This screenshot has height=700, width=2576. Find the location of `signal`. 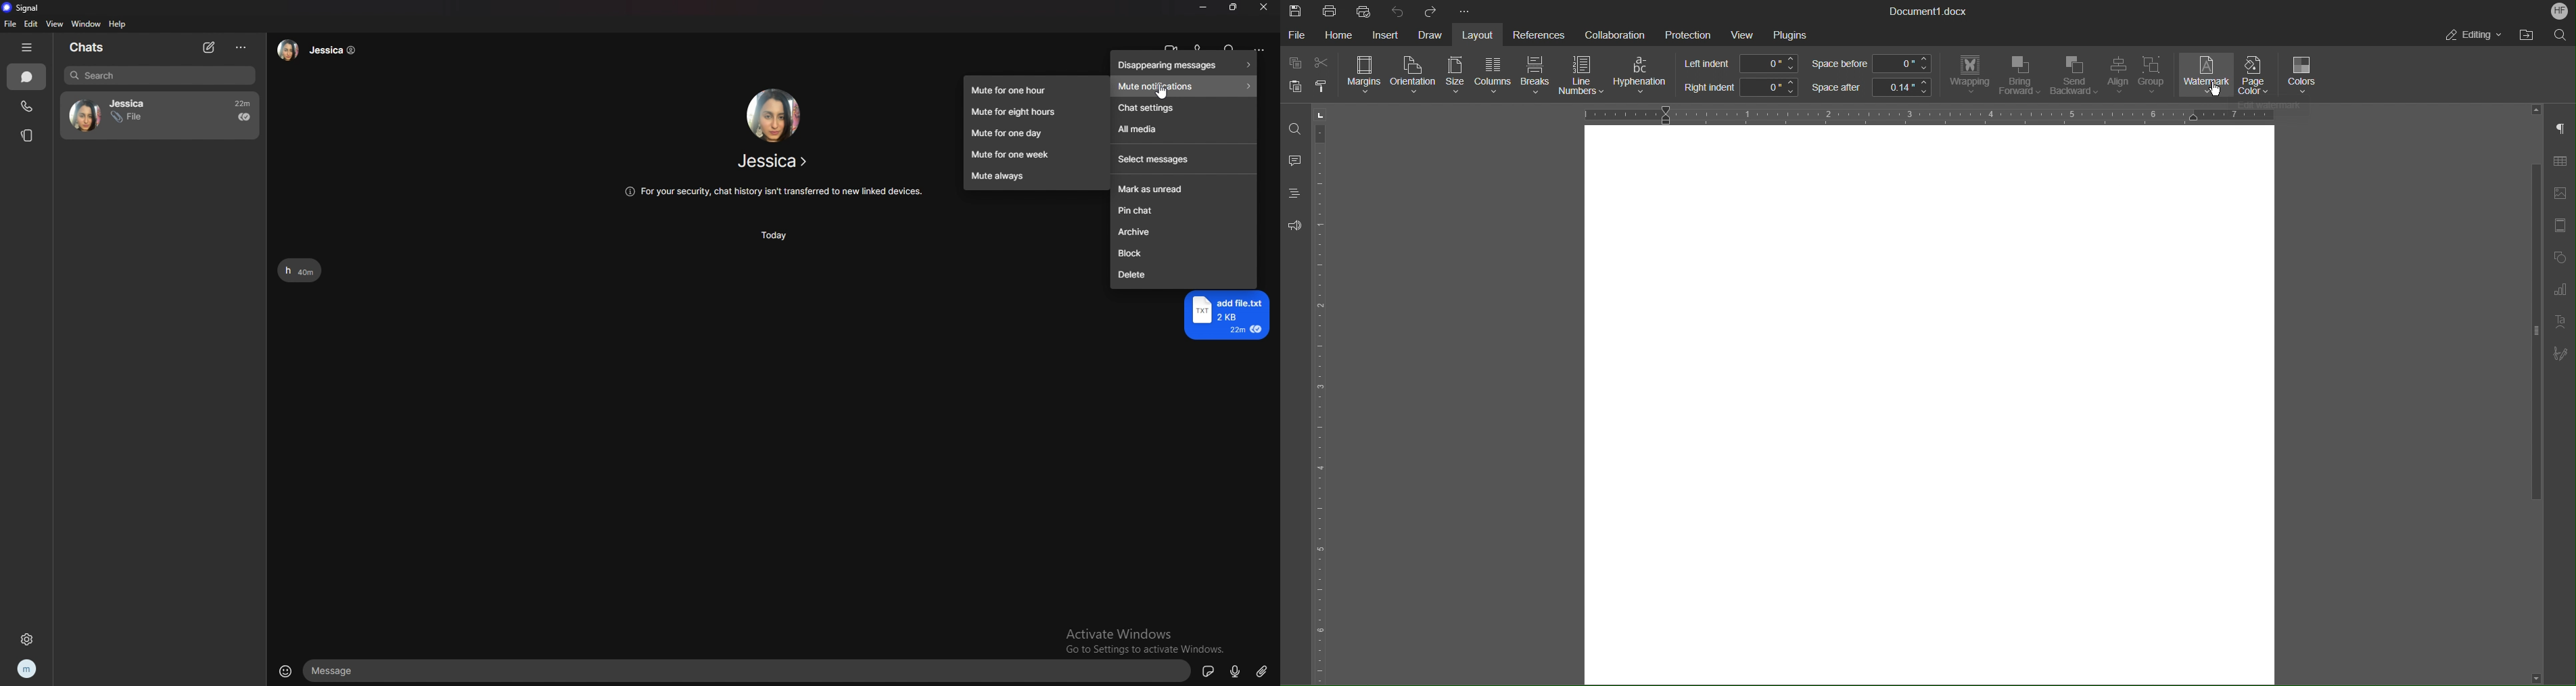

signal is located at coordinates (23, 7).